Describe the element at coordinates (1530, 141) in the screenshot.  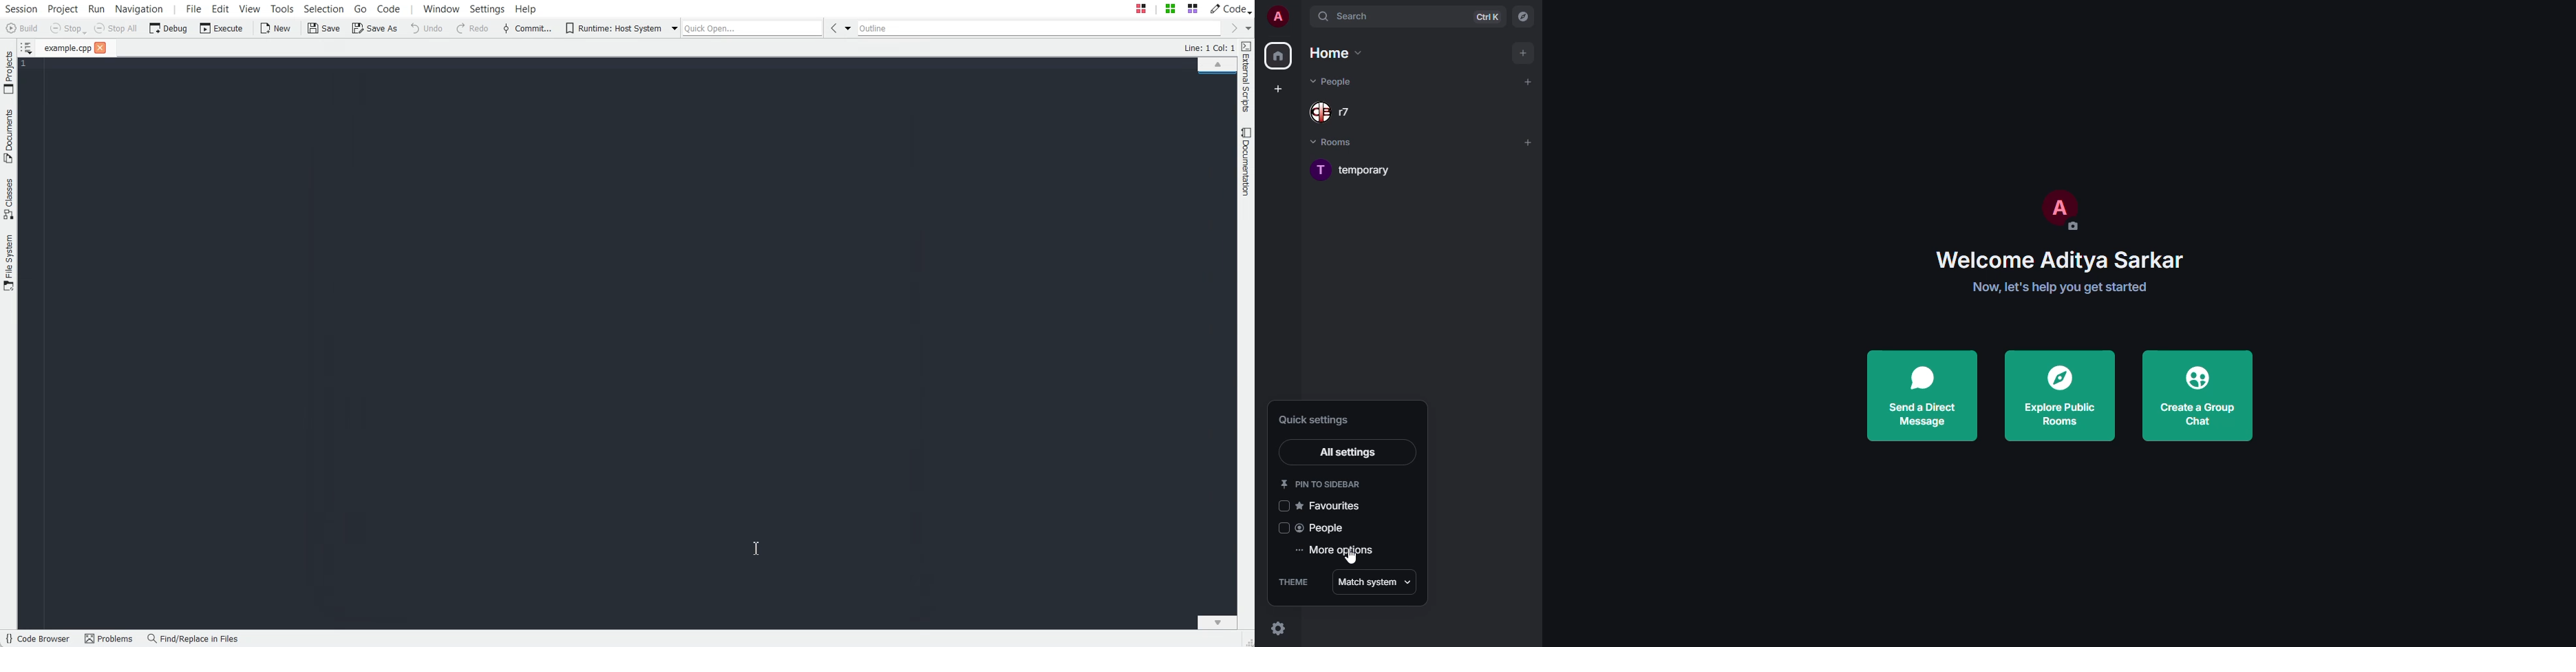
I see `add` at that location.